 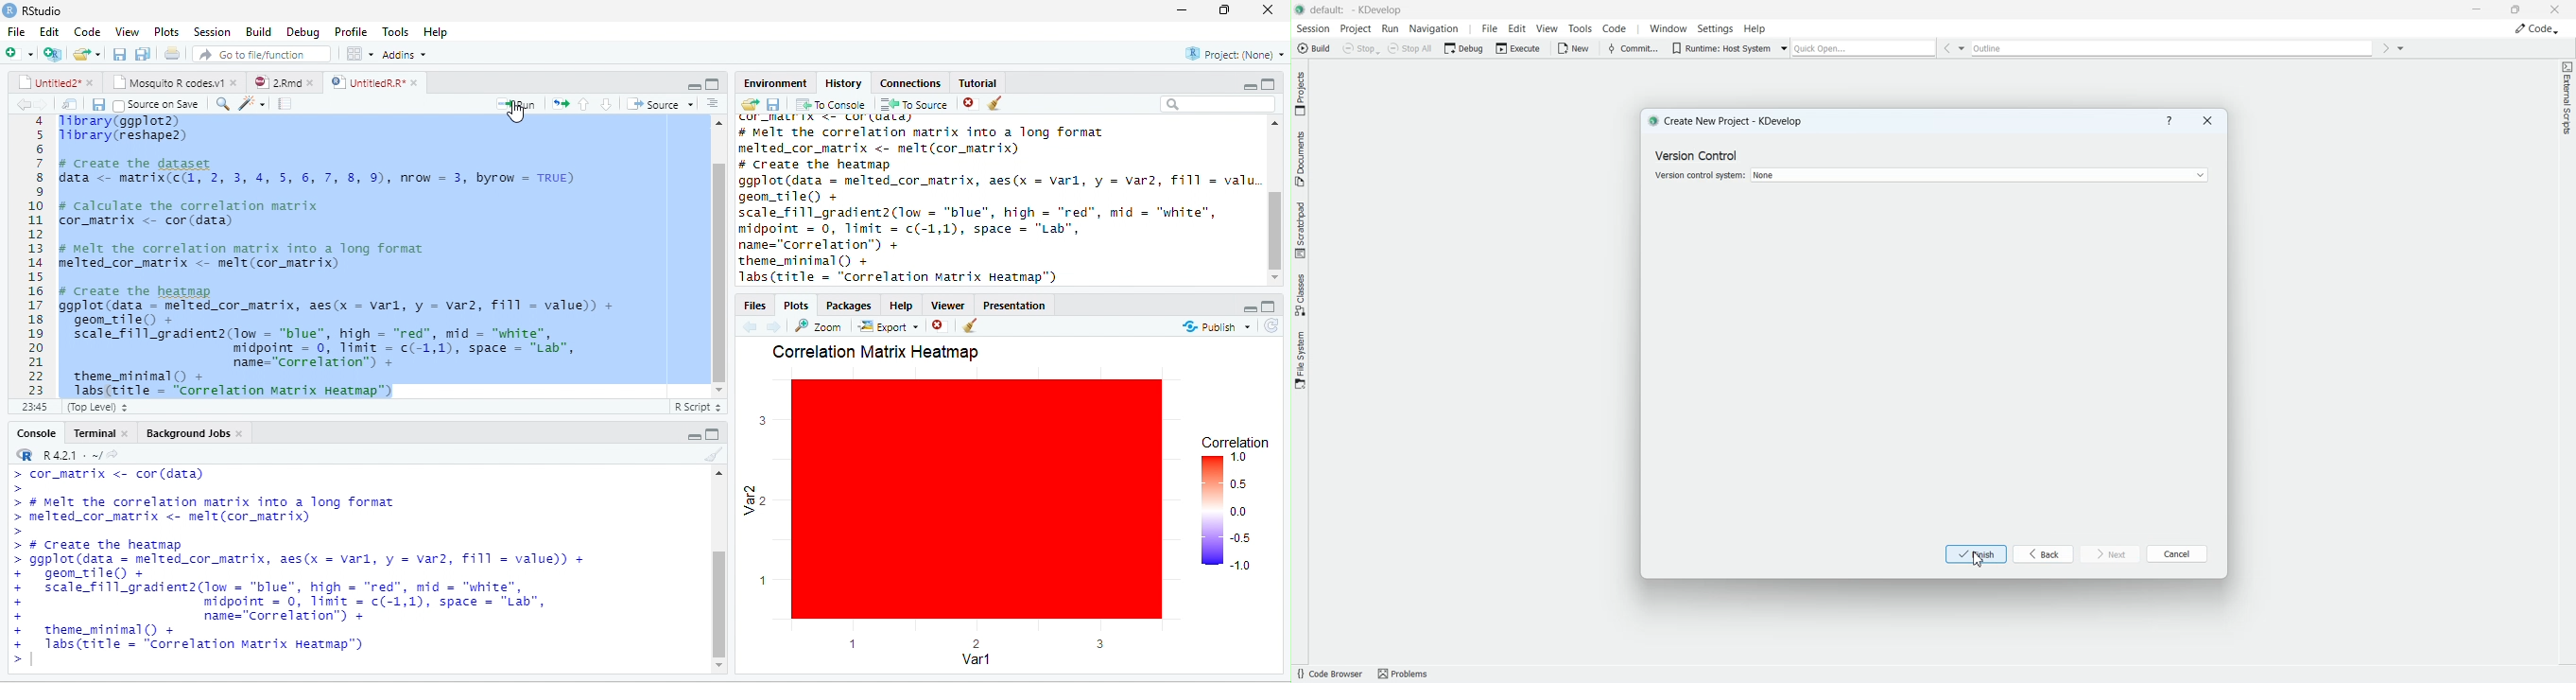 I want to click on session, so click(x=212, y=31).